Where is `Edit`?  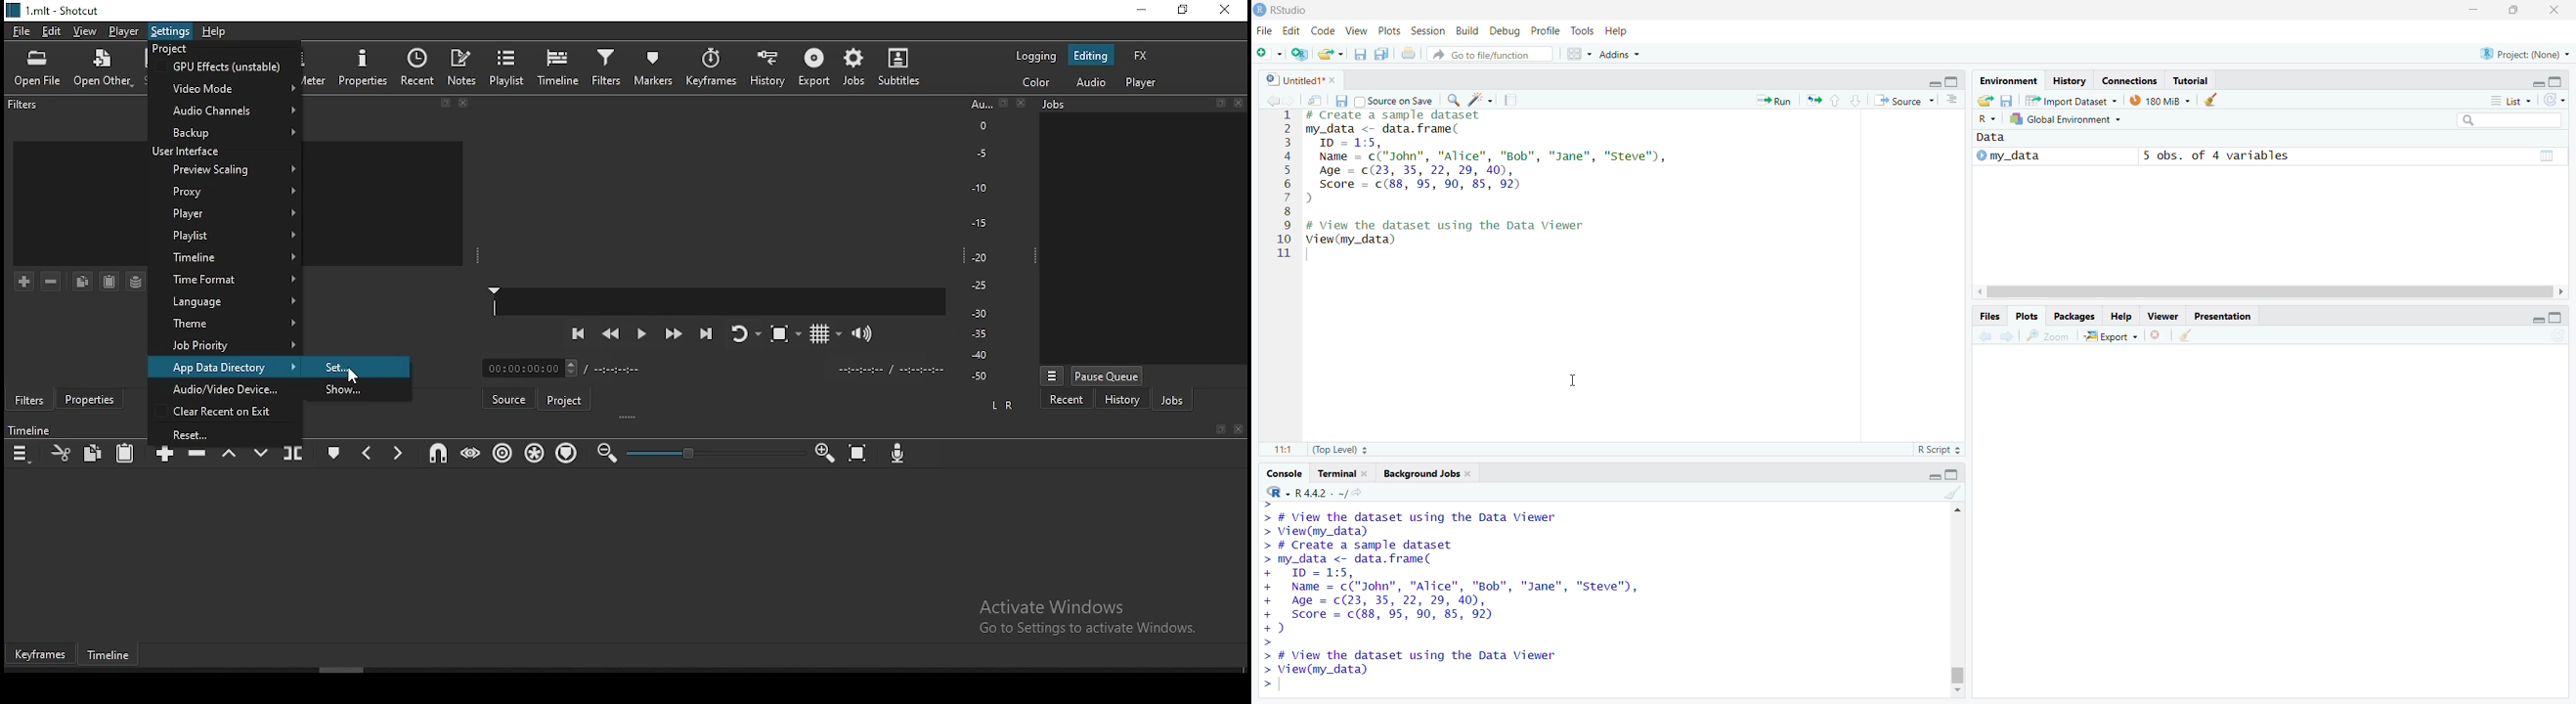
Edit is located at coordinates (1293, 31).